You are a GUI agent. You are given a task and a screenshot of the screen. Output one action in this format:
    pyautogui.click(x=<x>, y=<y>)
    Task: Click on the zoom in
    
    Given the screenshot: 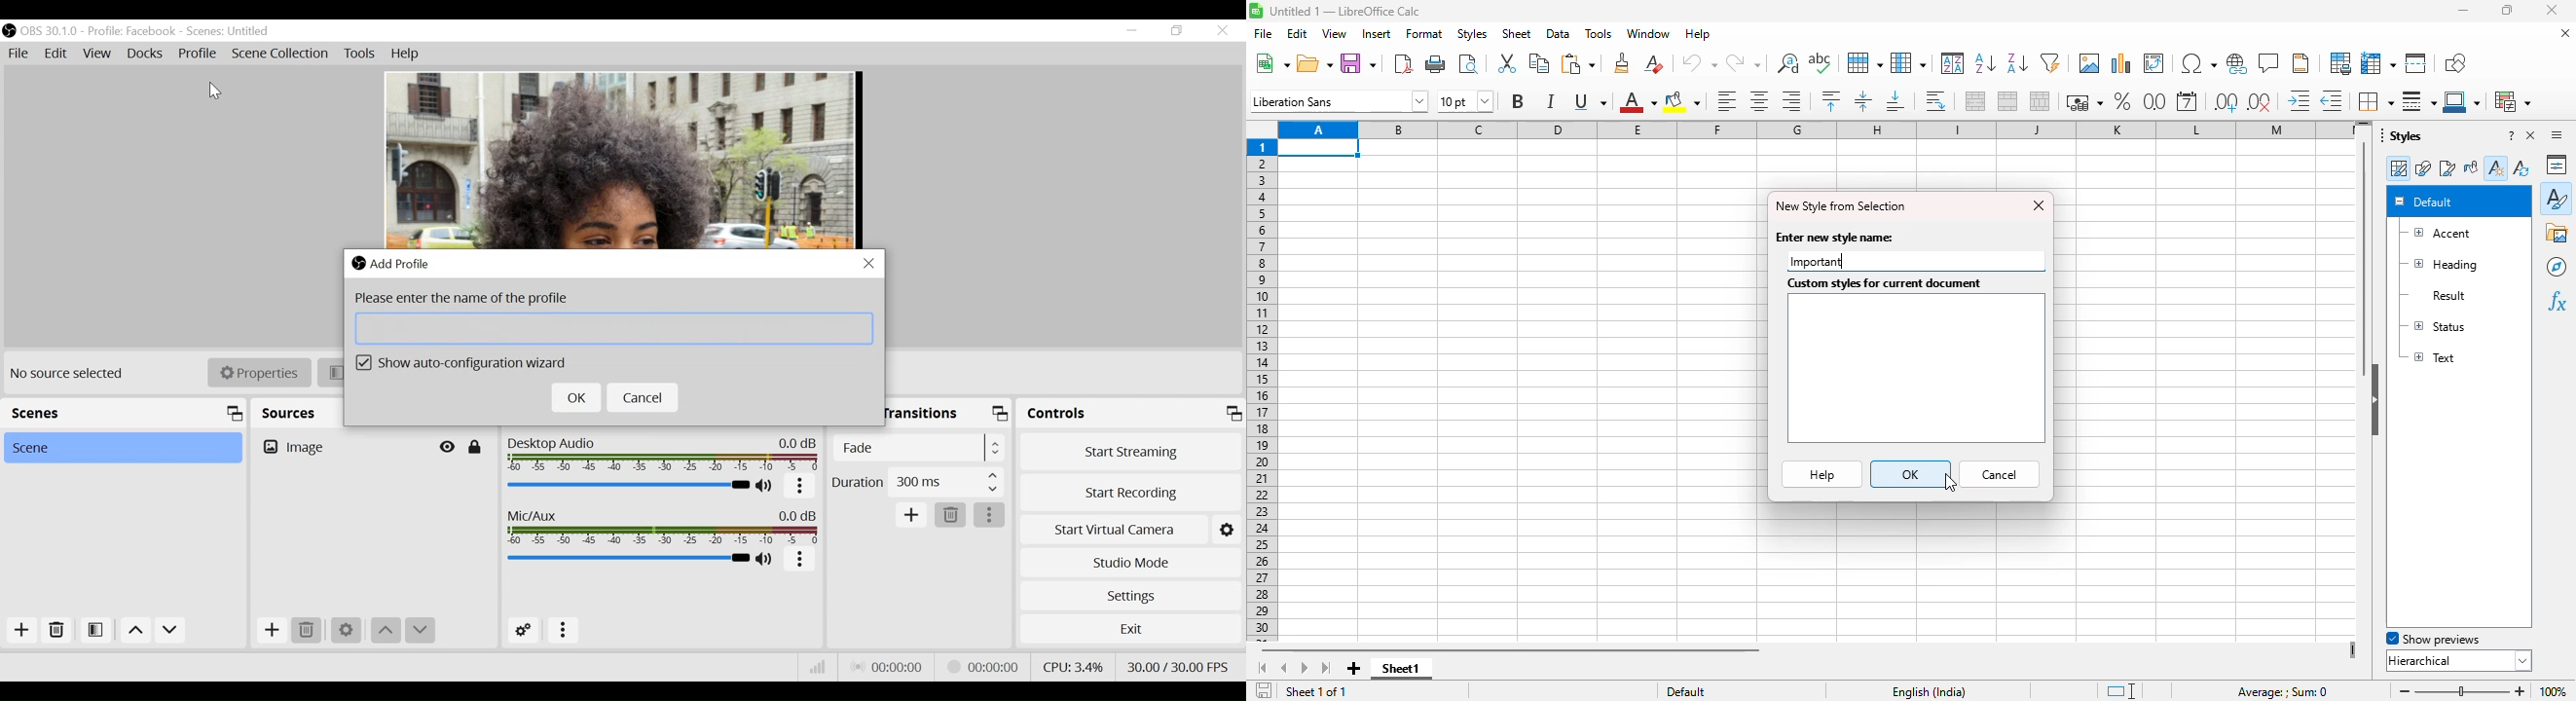 What is the action you would take?
    pyautogui.click(x=2520, y=691)
    